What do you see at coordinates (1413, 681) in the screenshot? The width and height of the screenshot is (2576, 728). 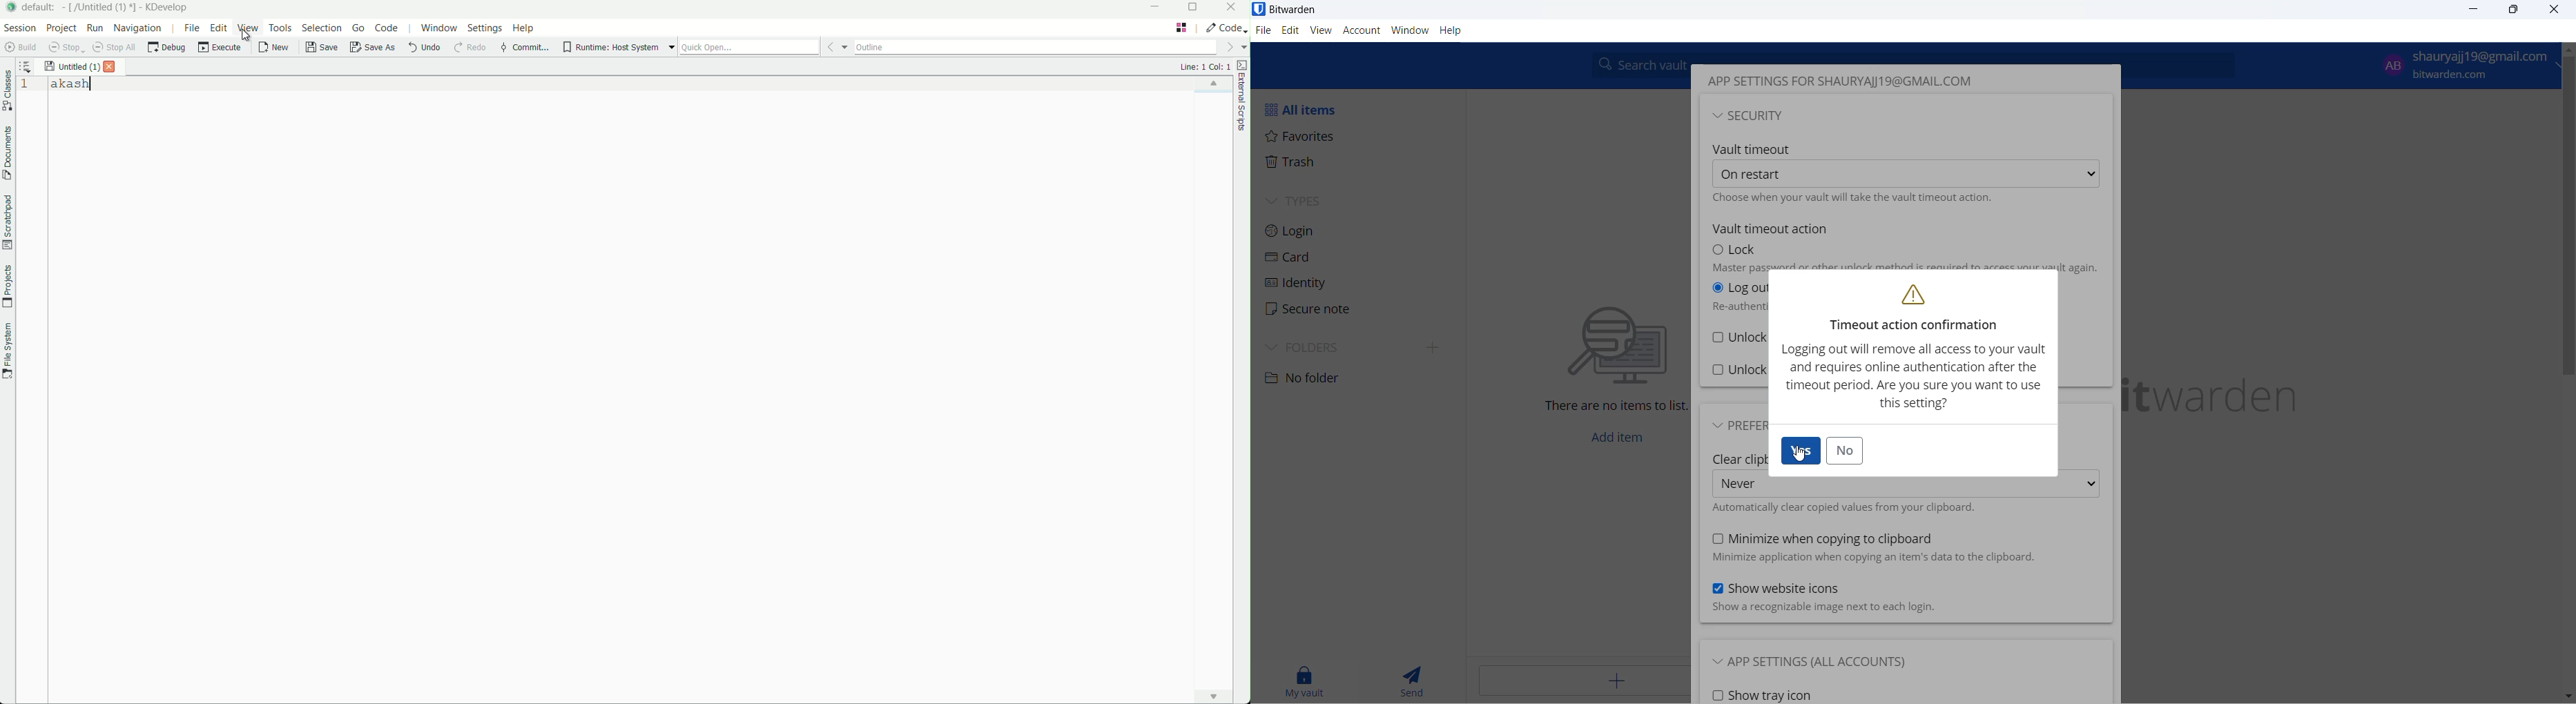 I see `send ` at bounding box center [1413, 681].